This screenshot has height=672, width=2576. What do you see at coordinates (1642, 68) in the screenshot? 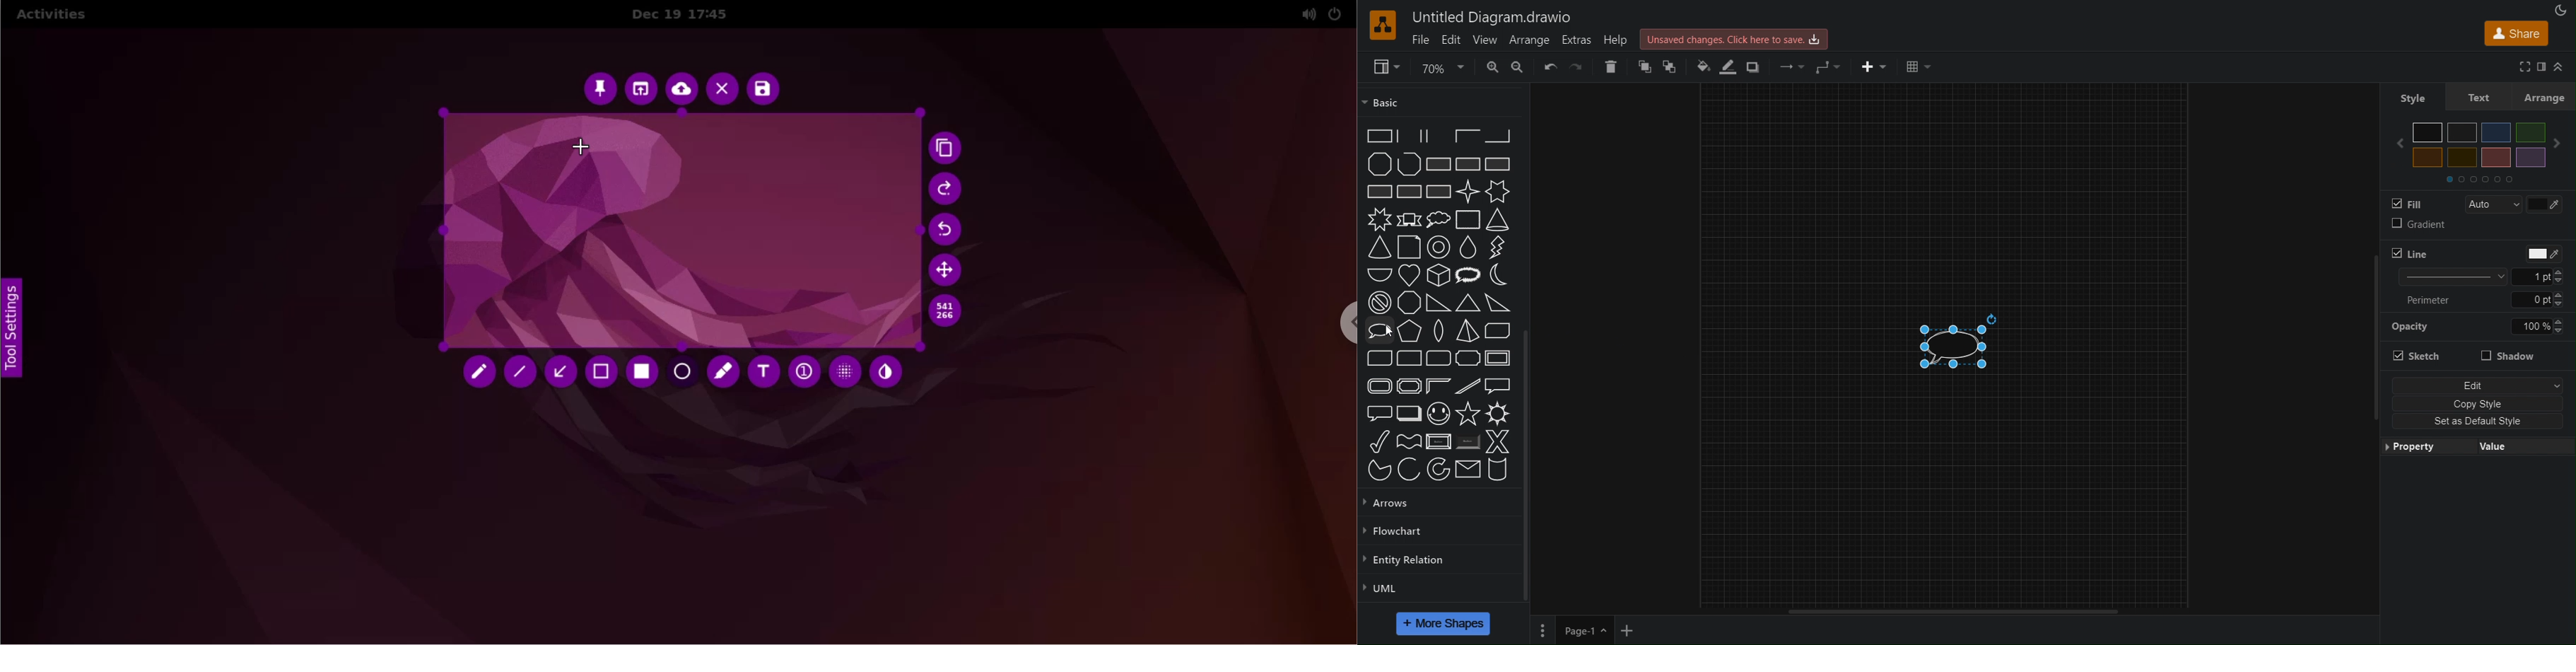
I see `Bring Forward` at bounding box center [1642, 68].